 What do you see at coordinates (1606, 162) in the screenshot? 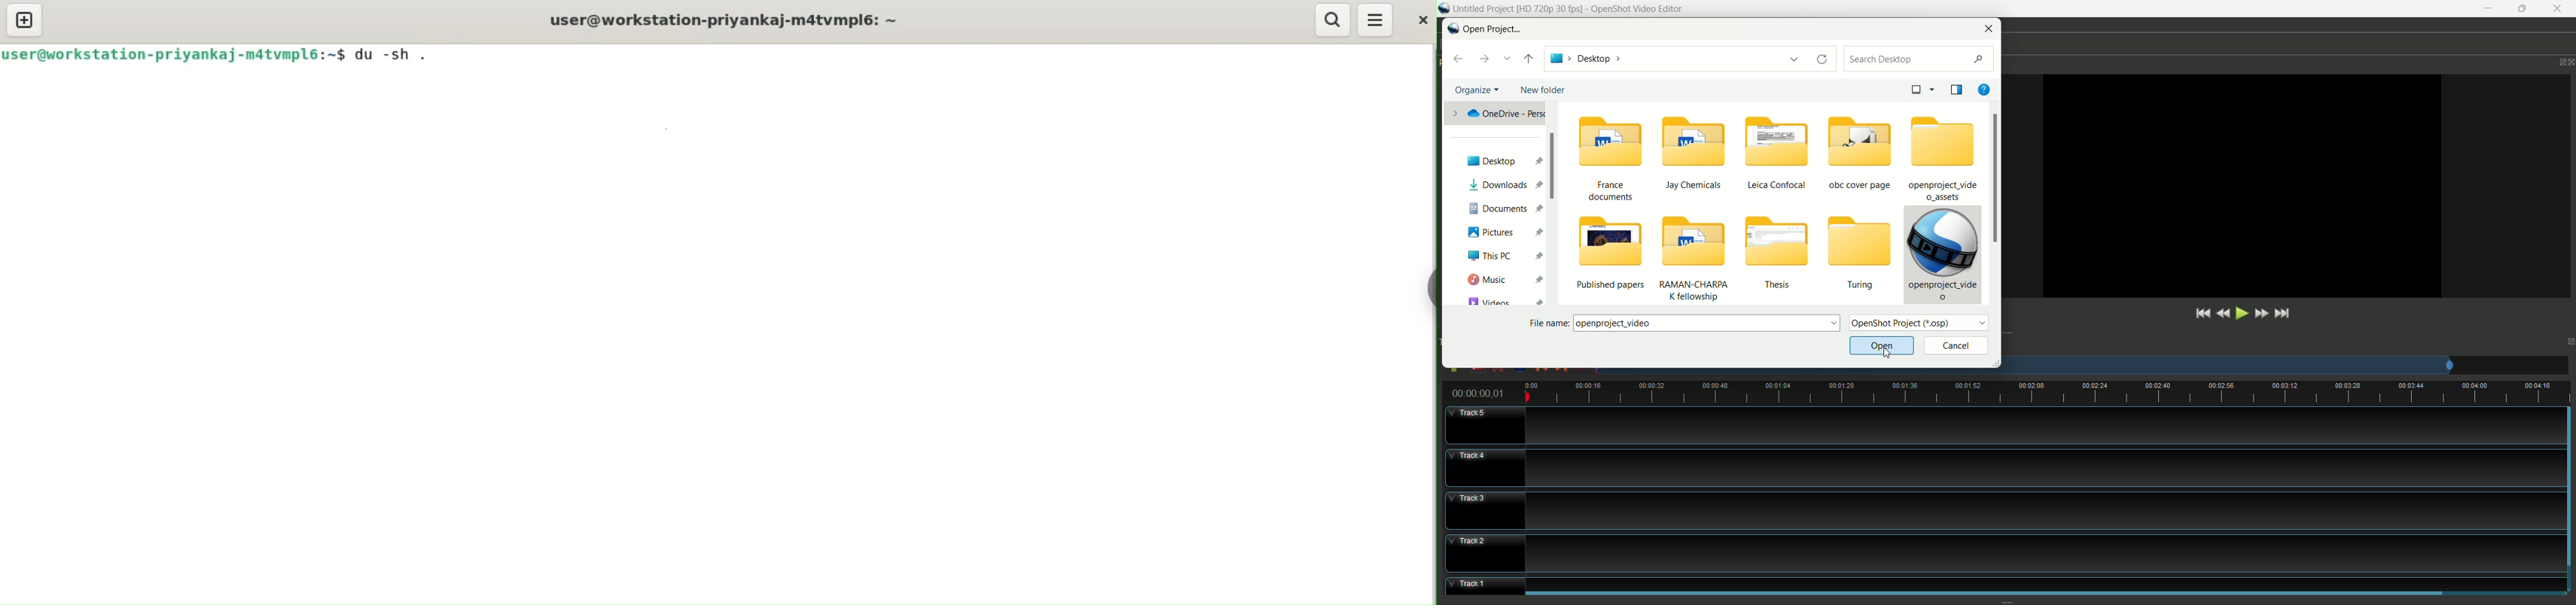
I see `France
documents` at bounding box center [1606, 162].